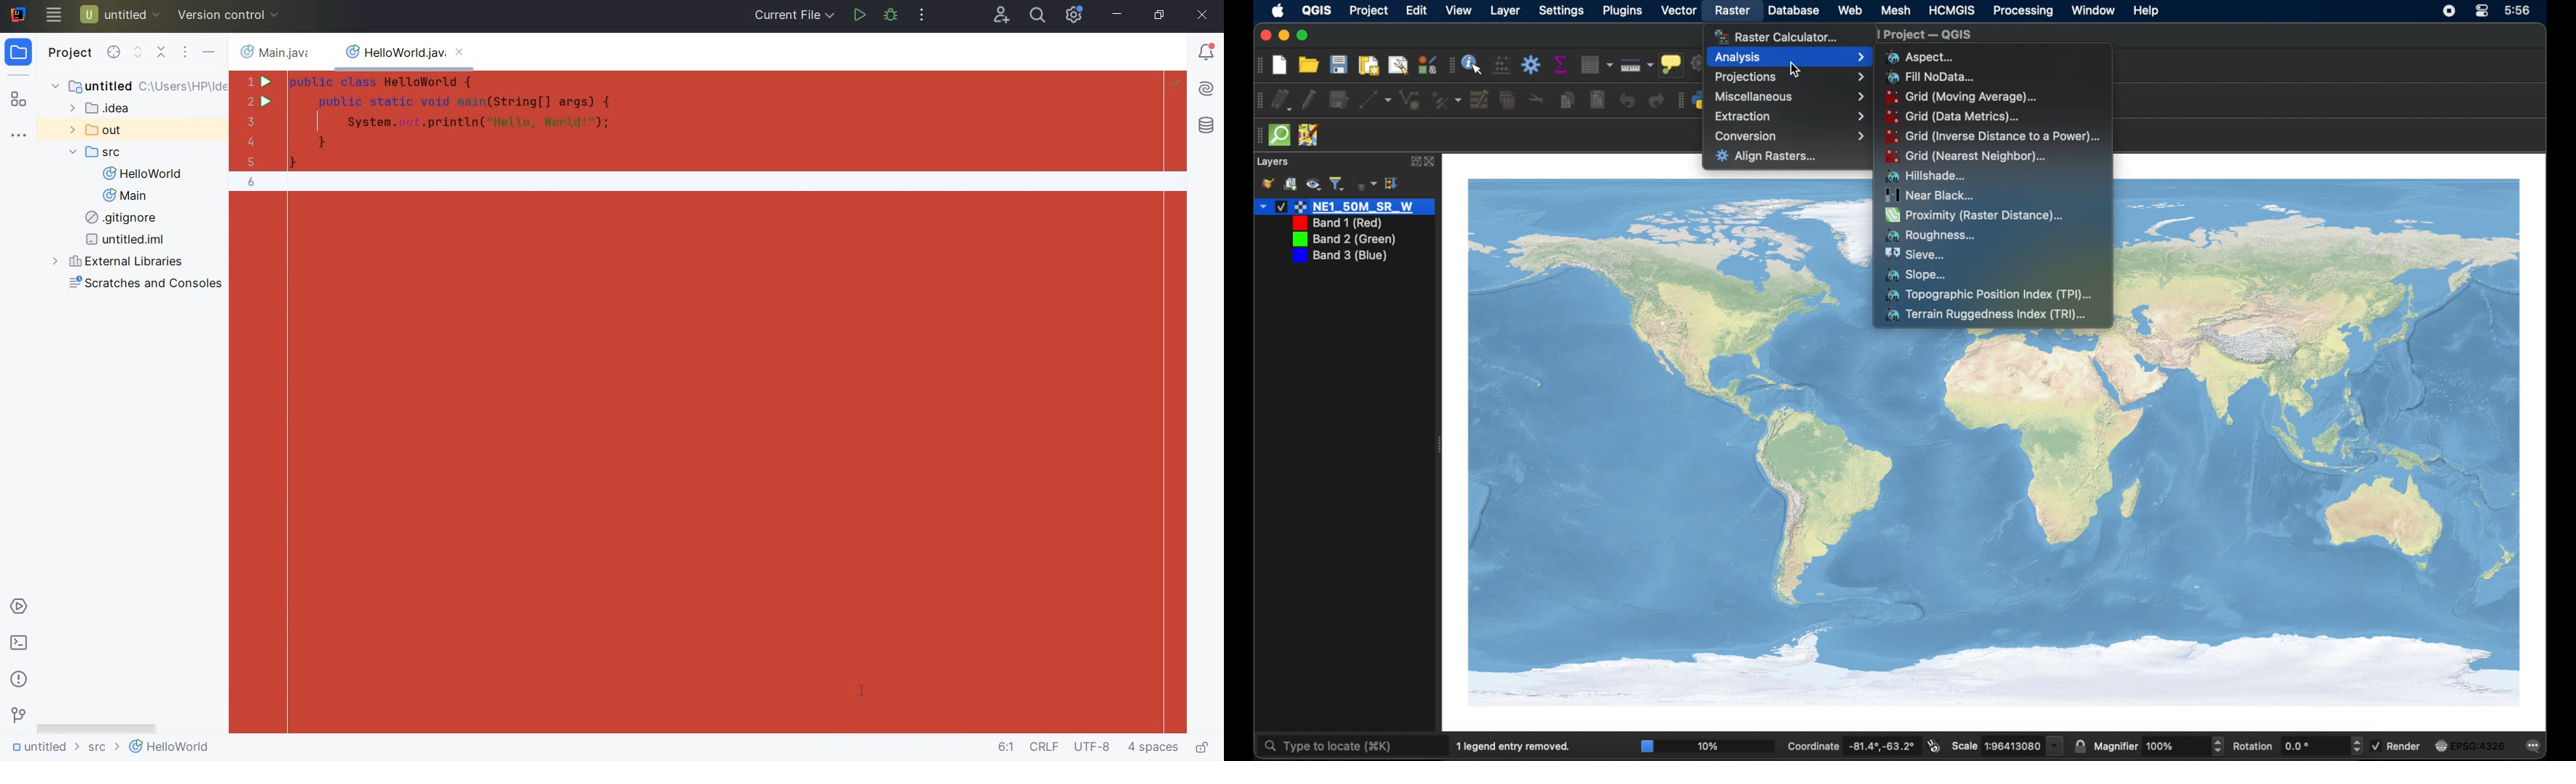  What do you see at coordinates (2080, 747) in the screenshot?
I see `lock scale` at bounding box center [2080, 747].